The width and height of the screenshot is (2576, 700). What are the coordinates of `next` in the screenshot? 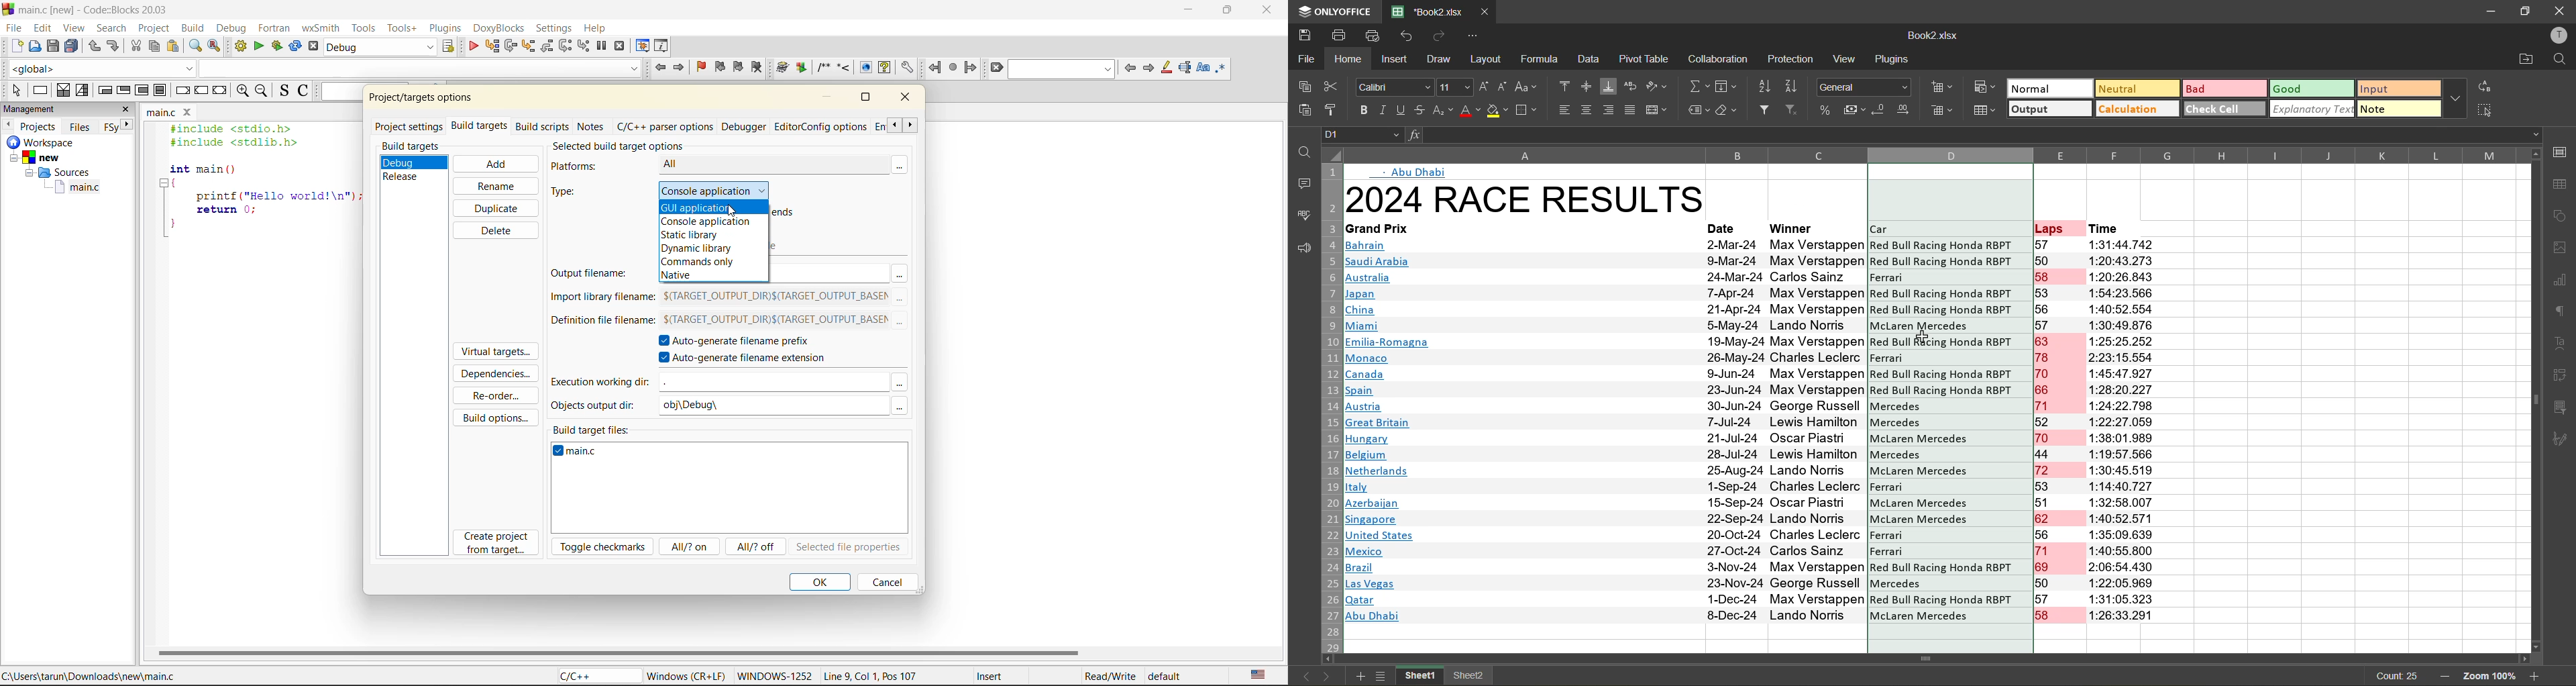 It's located at (1324, 677).